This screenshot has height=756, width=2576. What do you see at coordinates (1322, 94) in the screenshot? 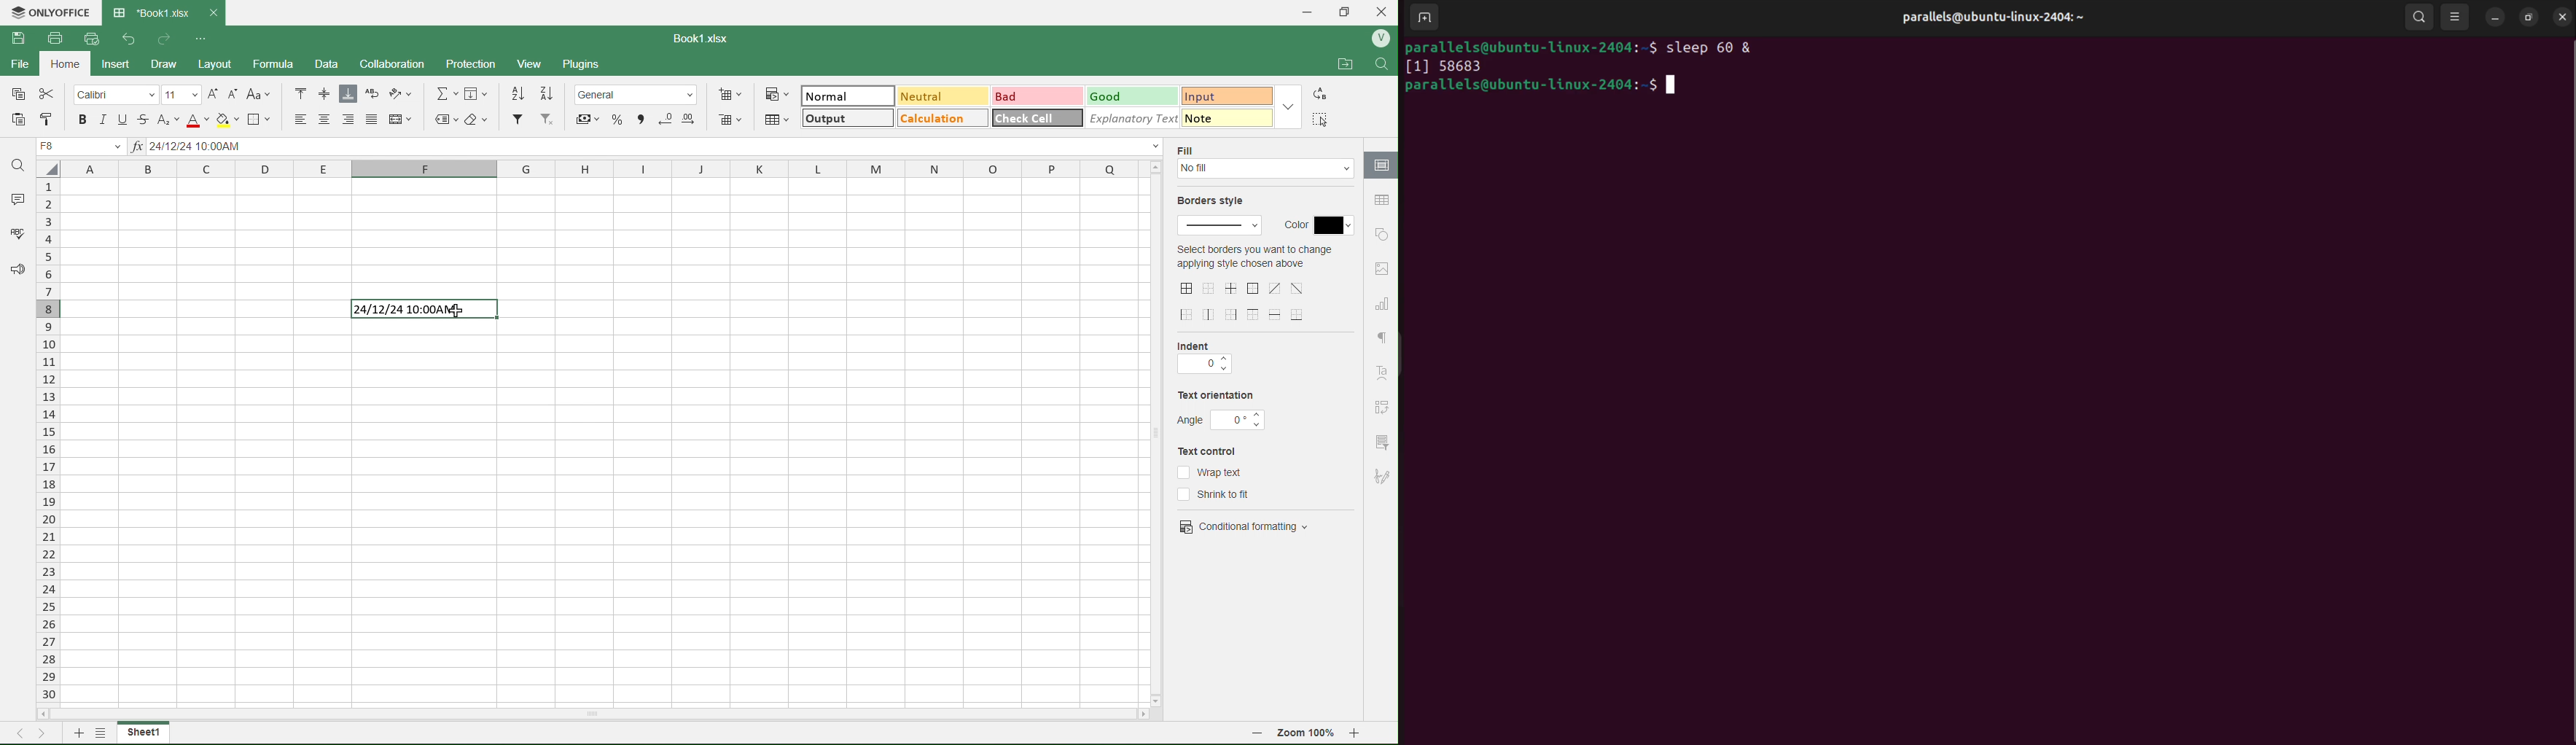
I see `Replace` at bounding box center [1322, 94].